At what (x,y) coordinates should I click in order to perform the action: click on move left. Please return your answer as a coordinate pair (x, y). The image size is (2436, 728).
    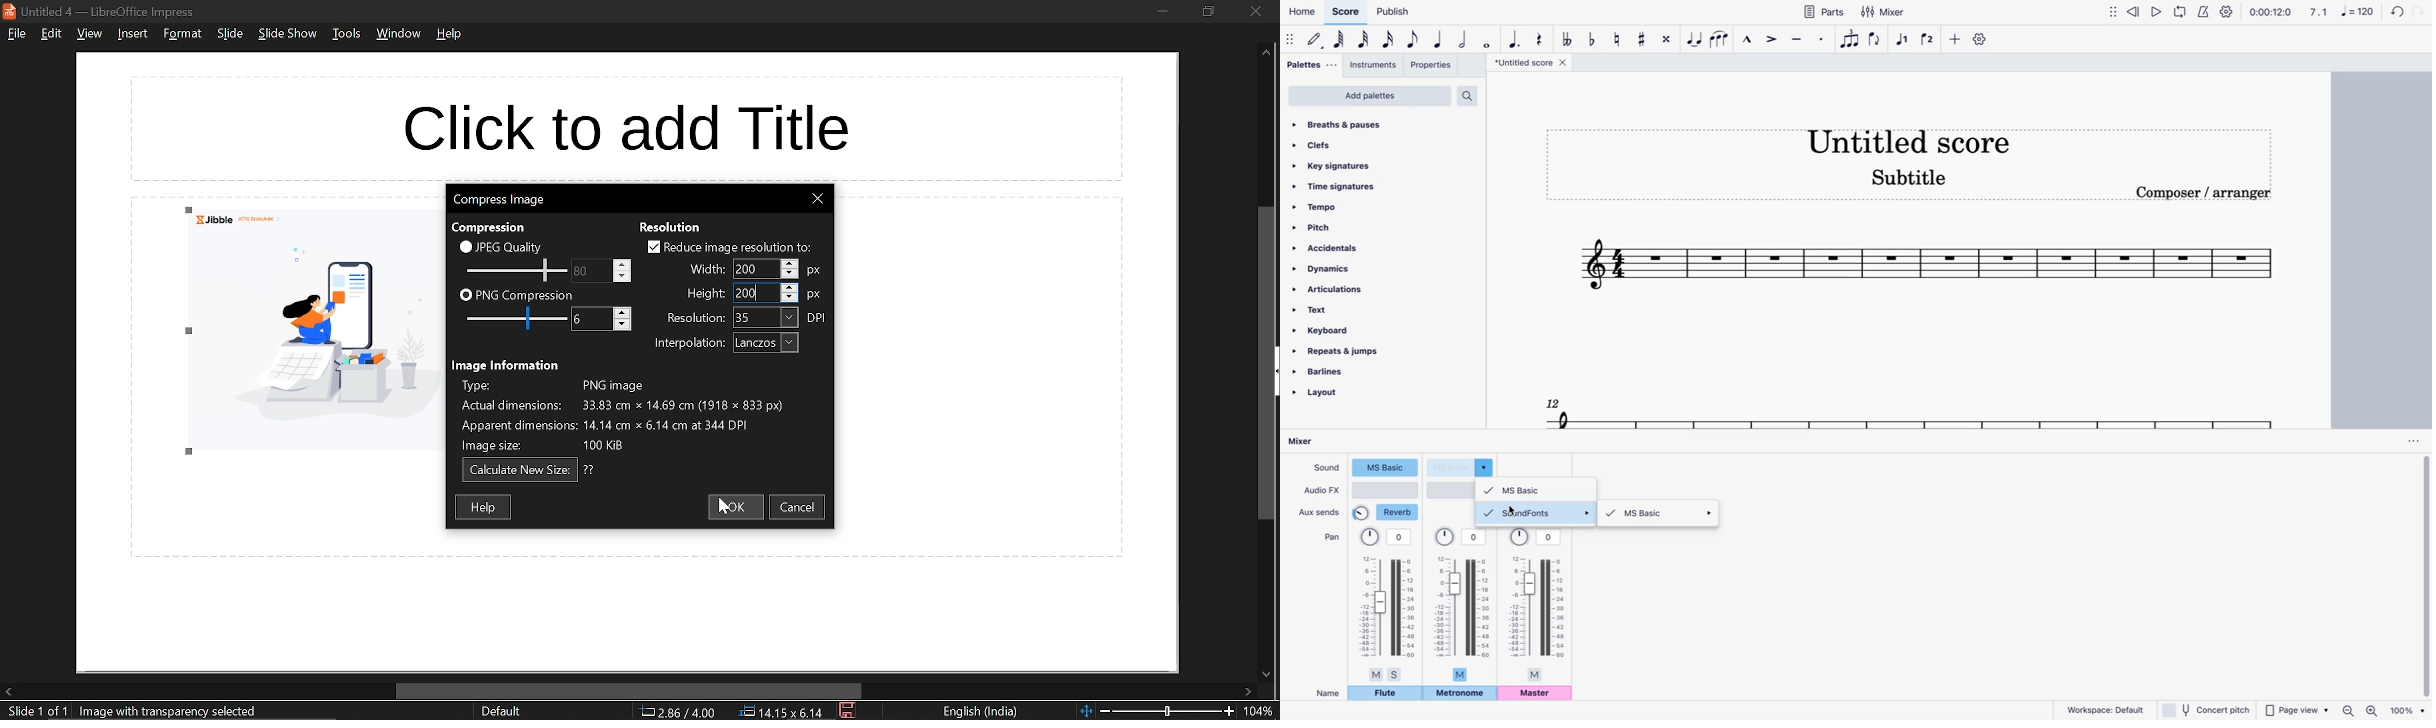
    Looking at the image, I should click on (8, 691).